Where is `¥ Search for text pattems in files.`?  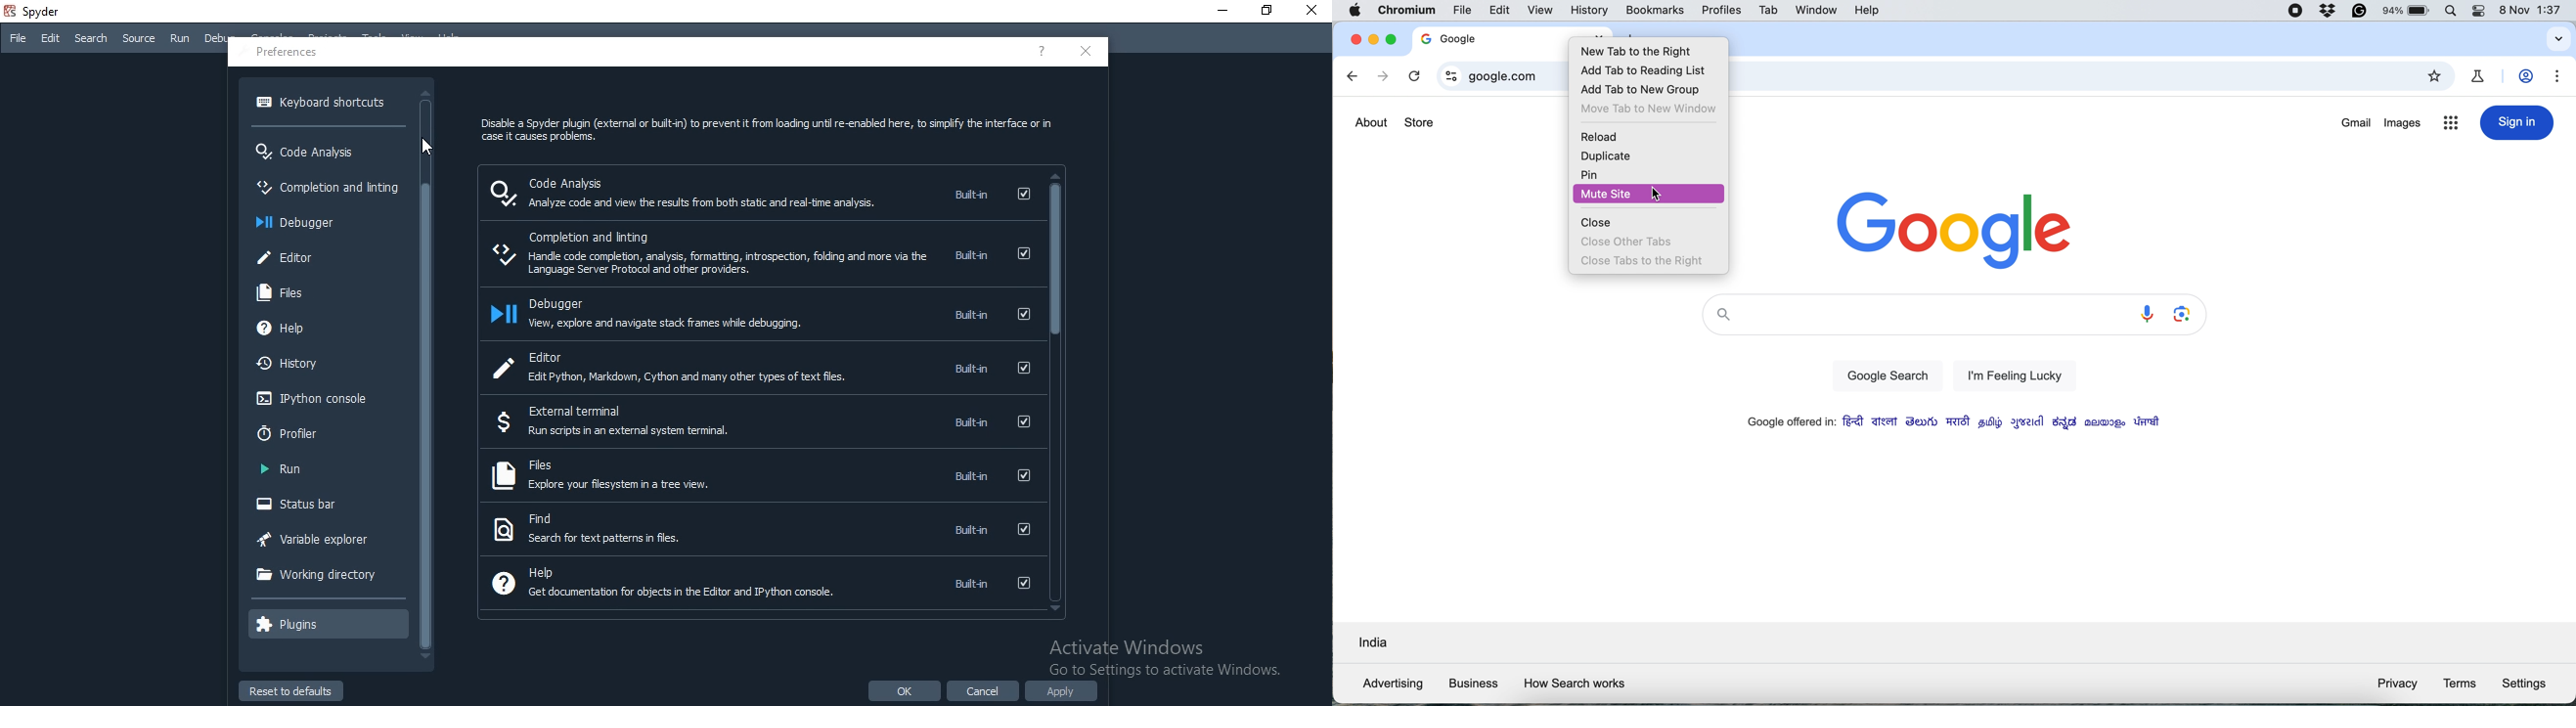
¥ Search for text pattems in files. is located at coordinates (602, 542).